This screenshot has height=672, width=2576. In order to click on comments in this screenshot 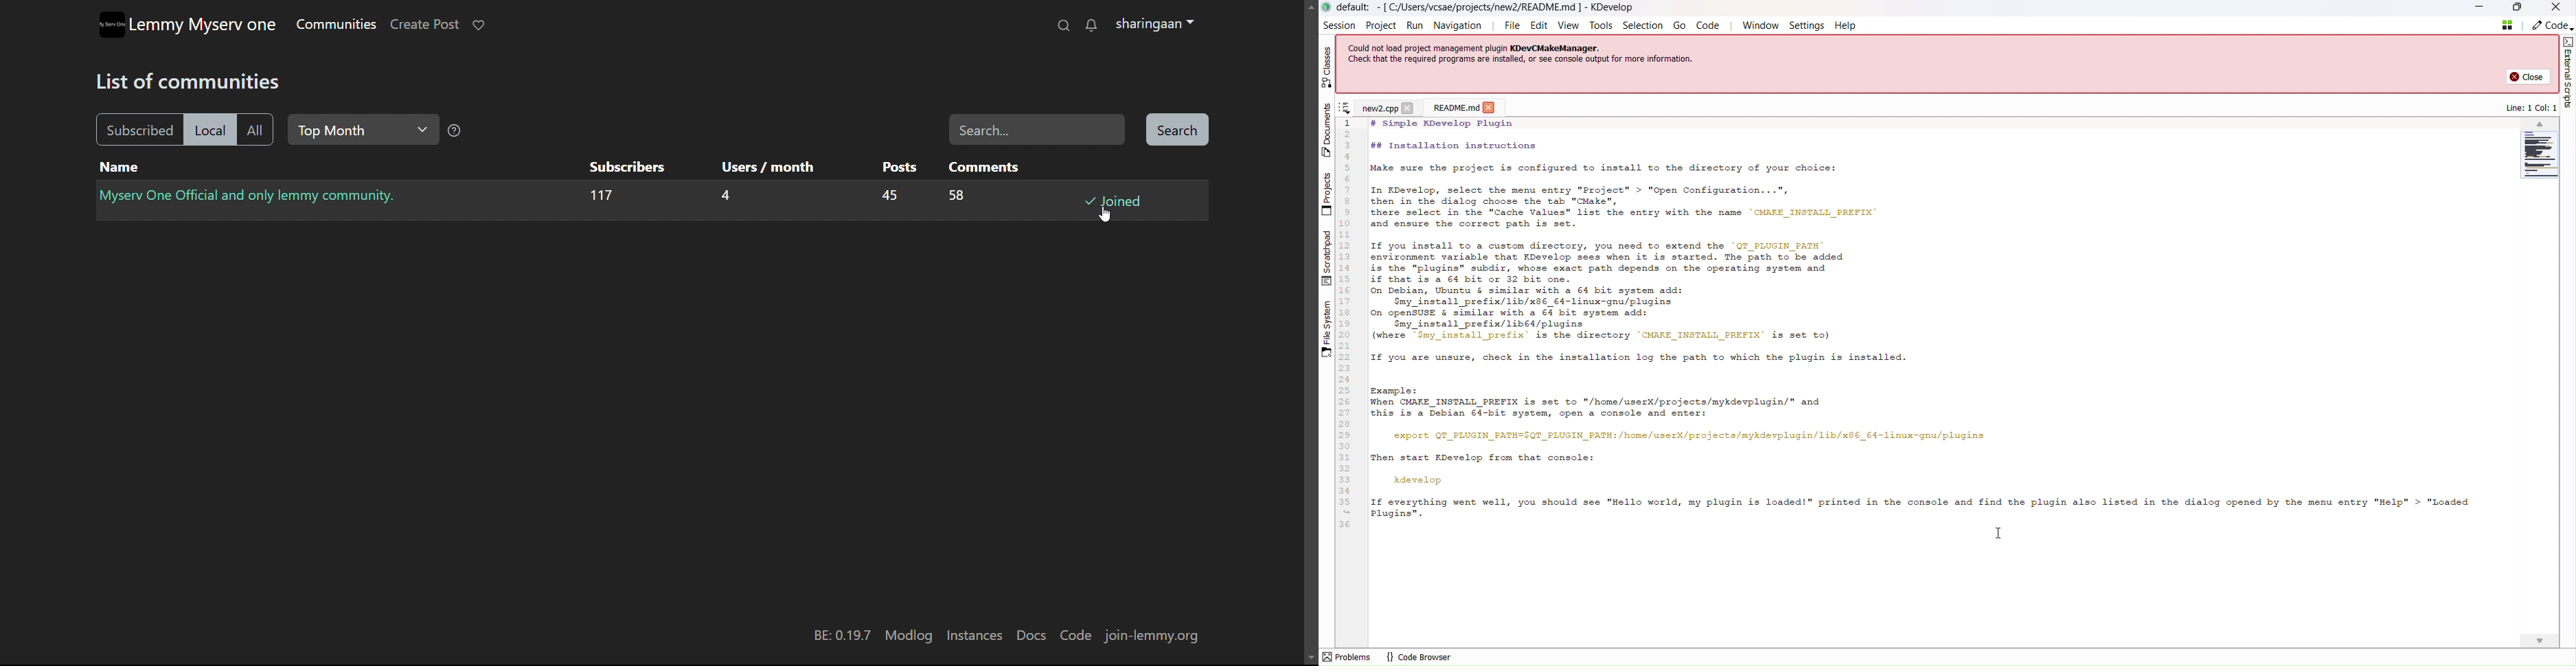, I will do `click(982, 166)`.